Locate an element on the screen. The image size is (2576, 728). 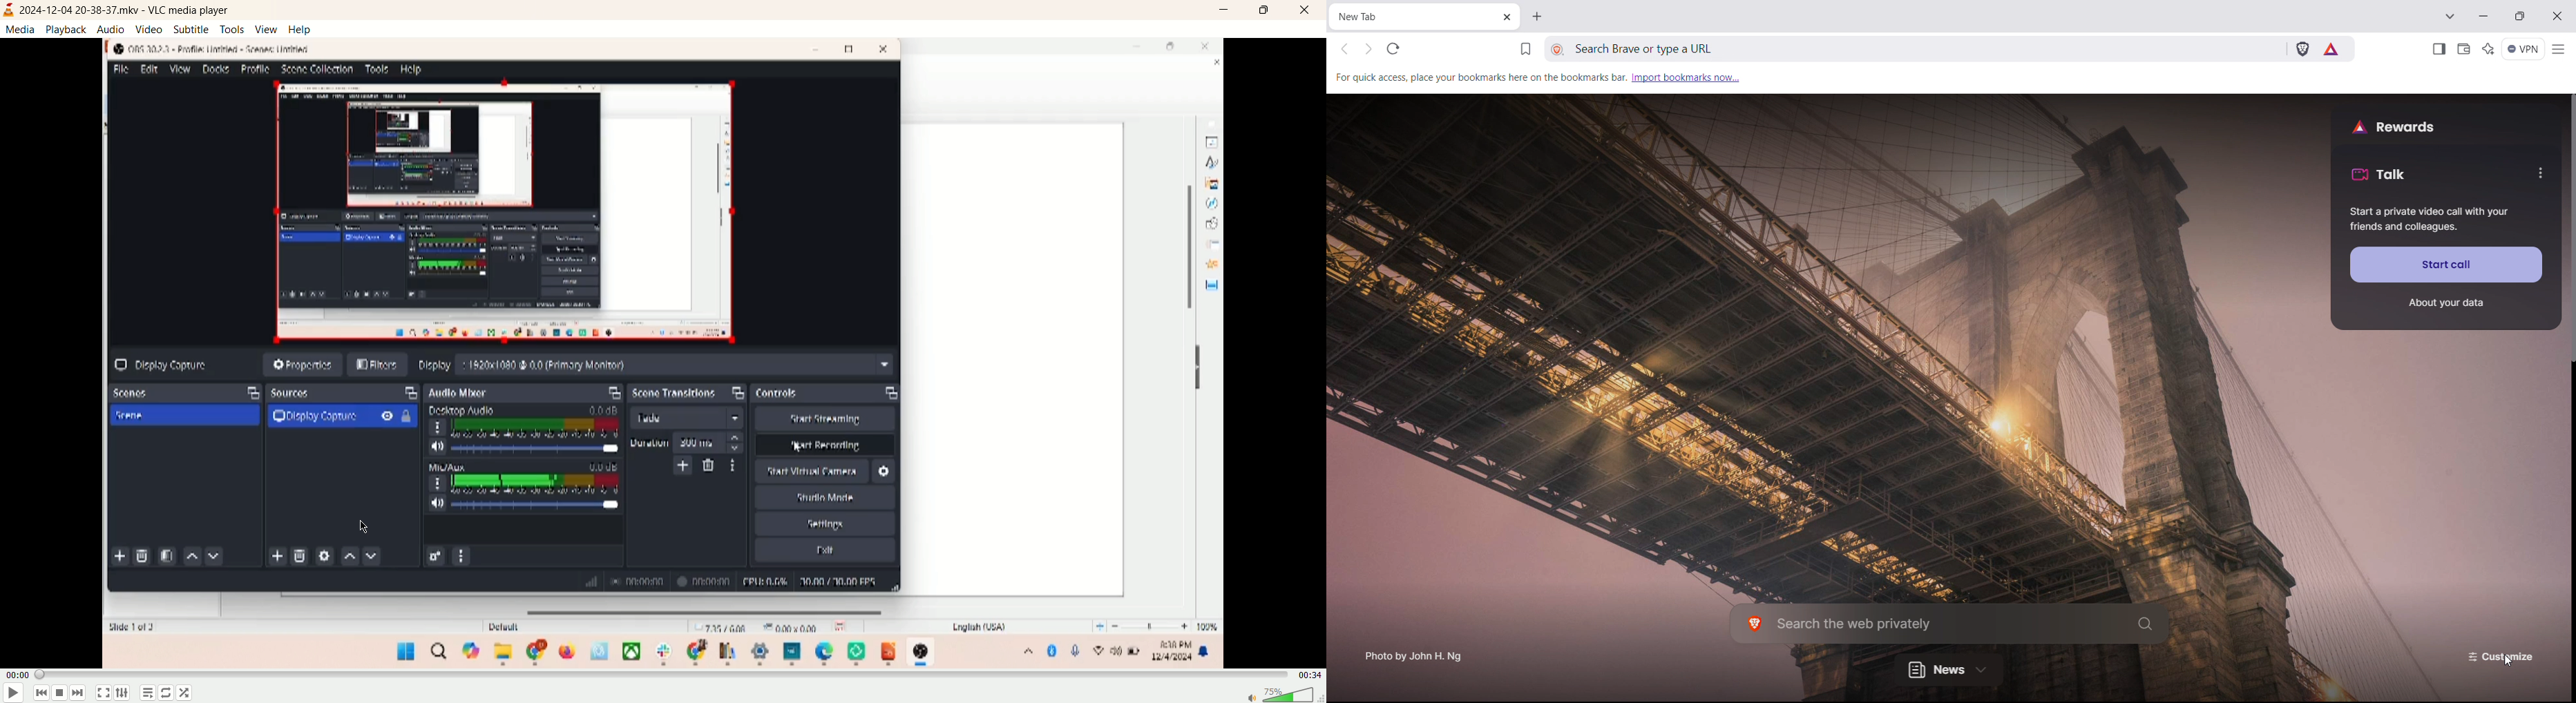
tools is located at coordinates (233, 29).